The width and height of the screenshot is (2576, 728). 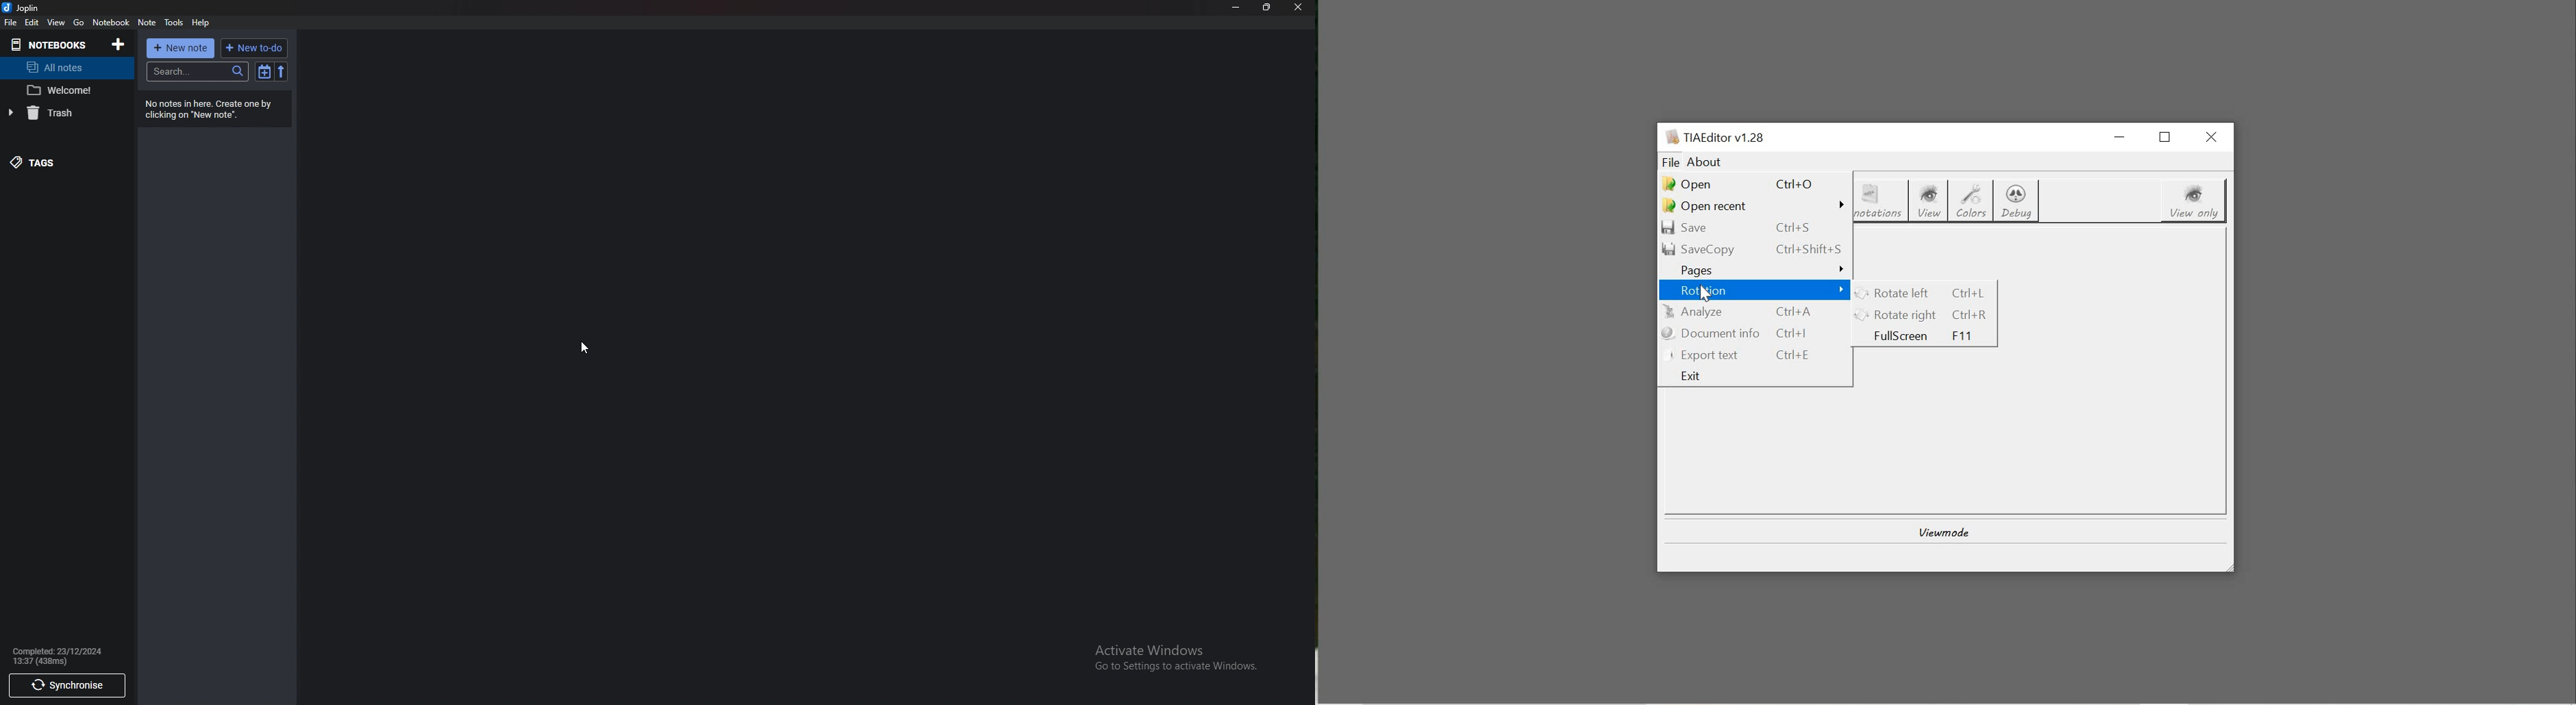 I want to click on search, so click(x=197, y=72).